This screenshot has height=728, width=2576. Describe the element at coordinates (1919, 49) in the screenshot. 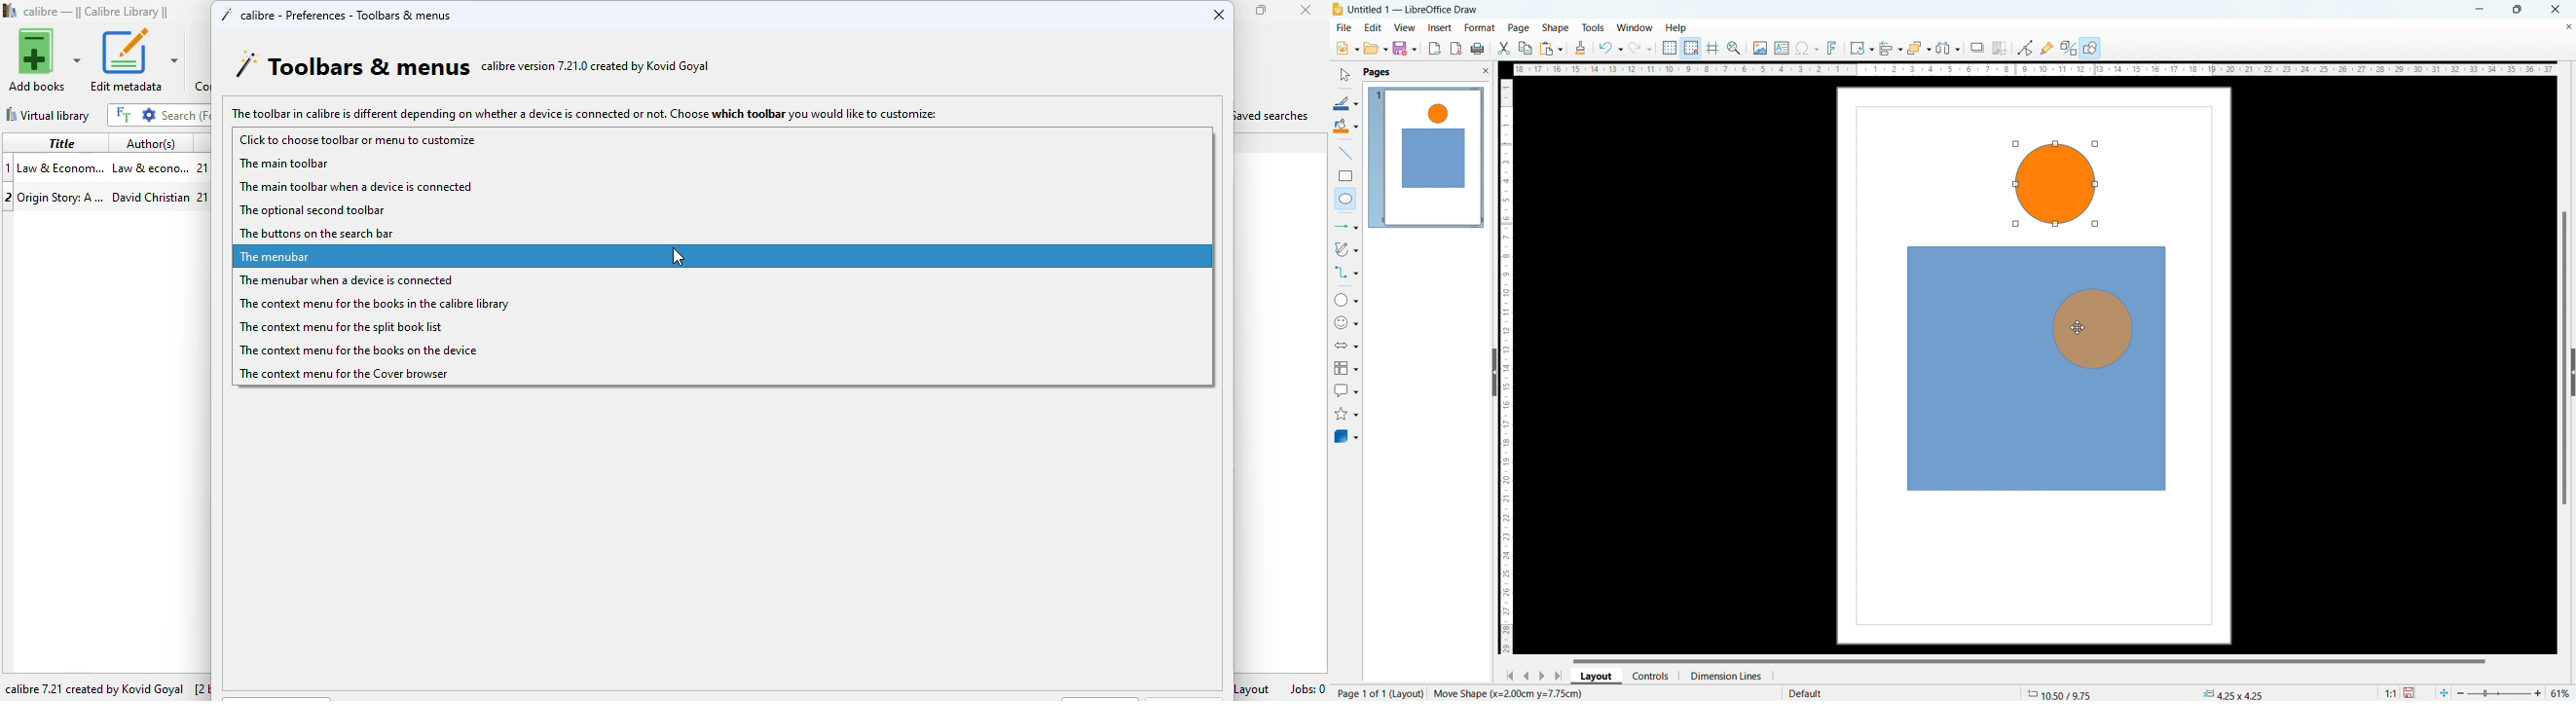

I see `arrange` at that location.